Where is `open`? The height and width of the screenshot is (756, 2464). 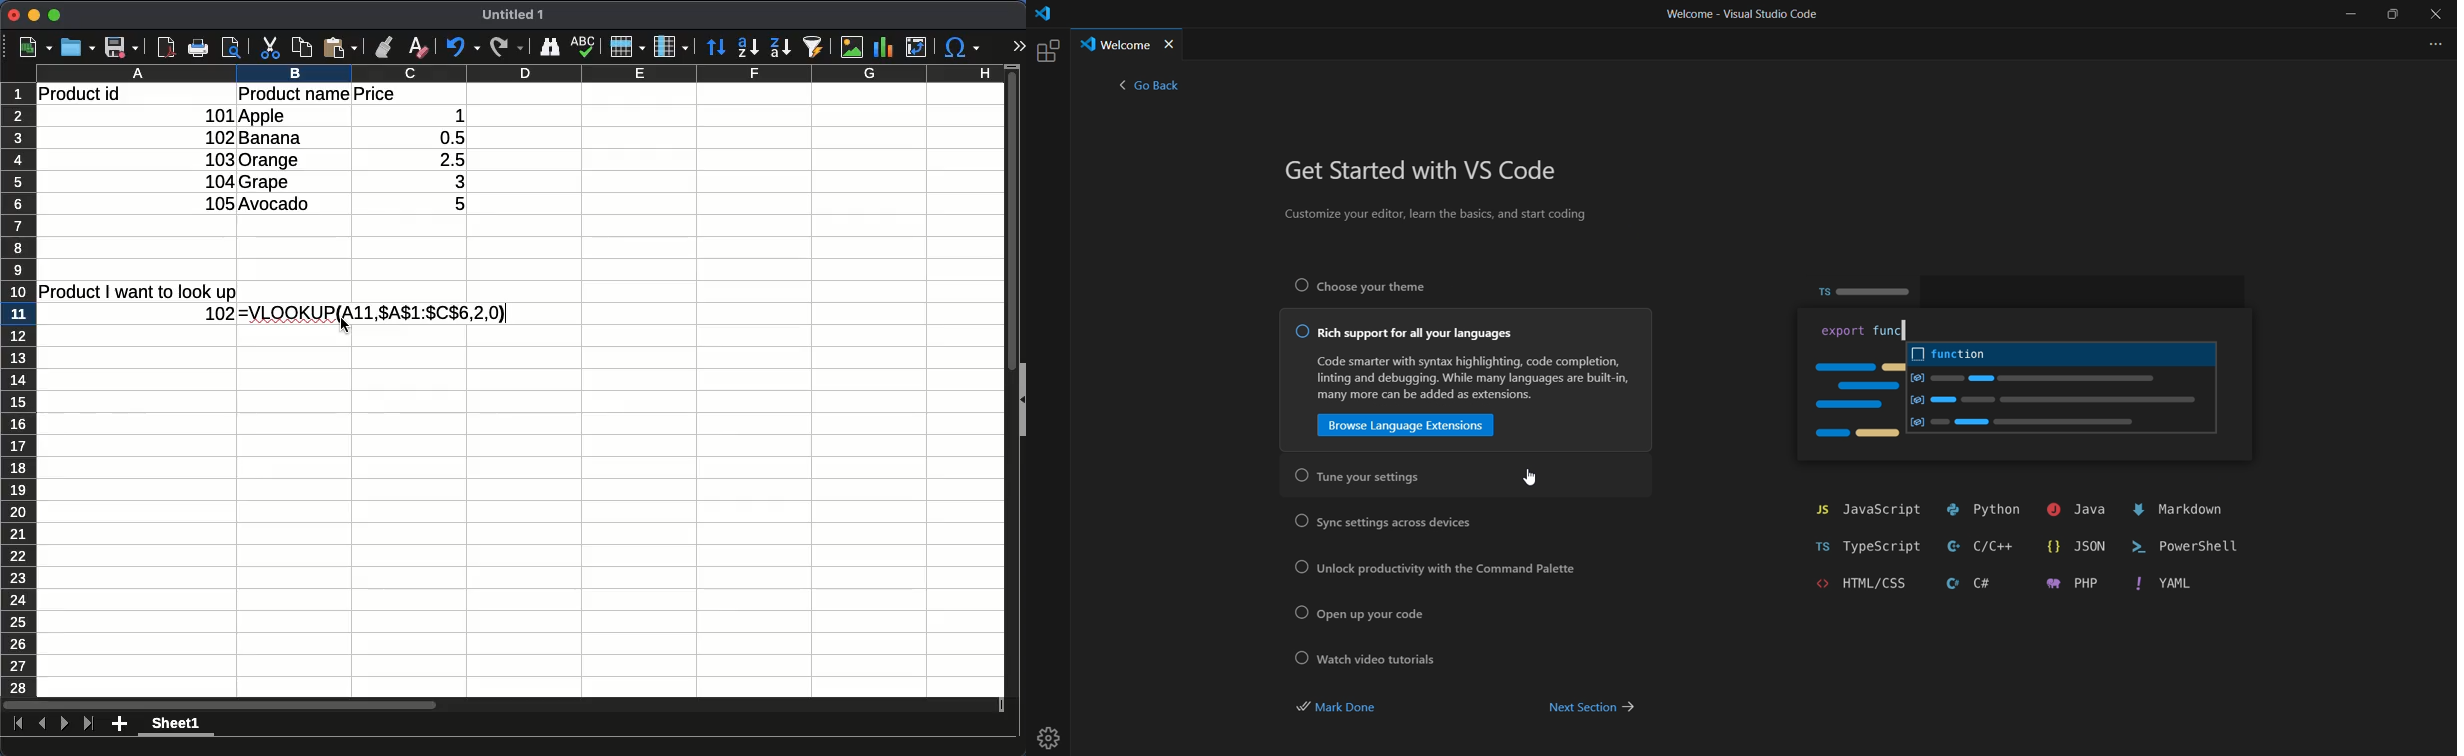
open is located at coordinates (78, 47).